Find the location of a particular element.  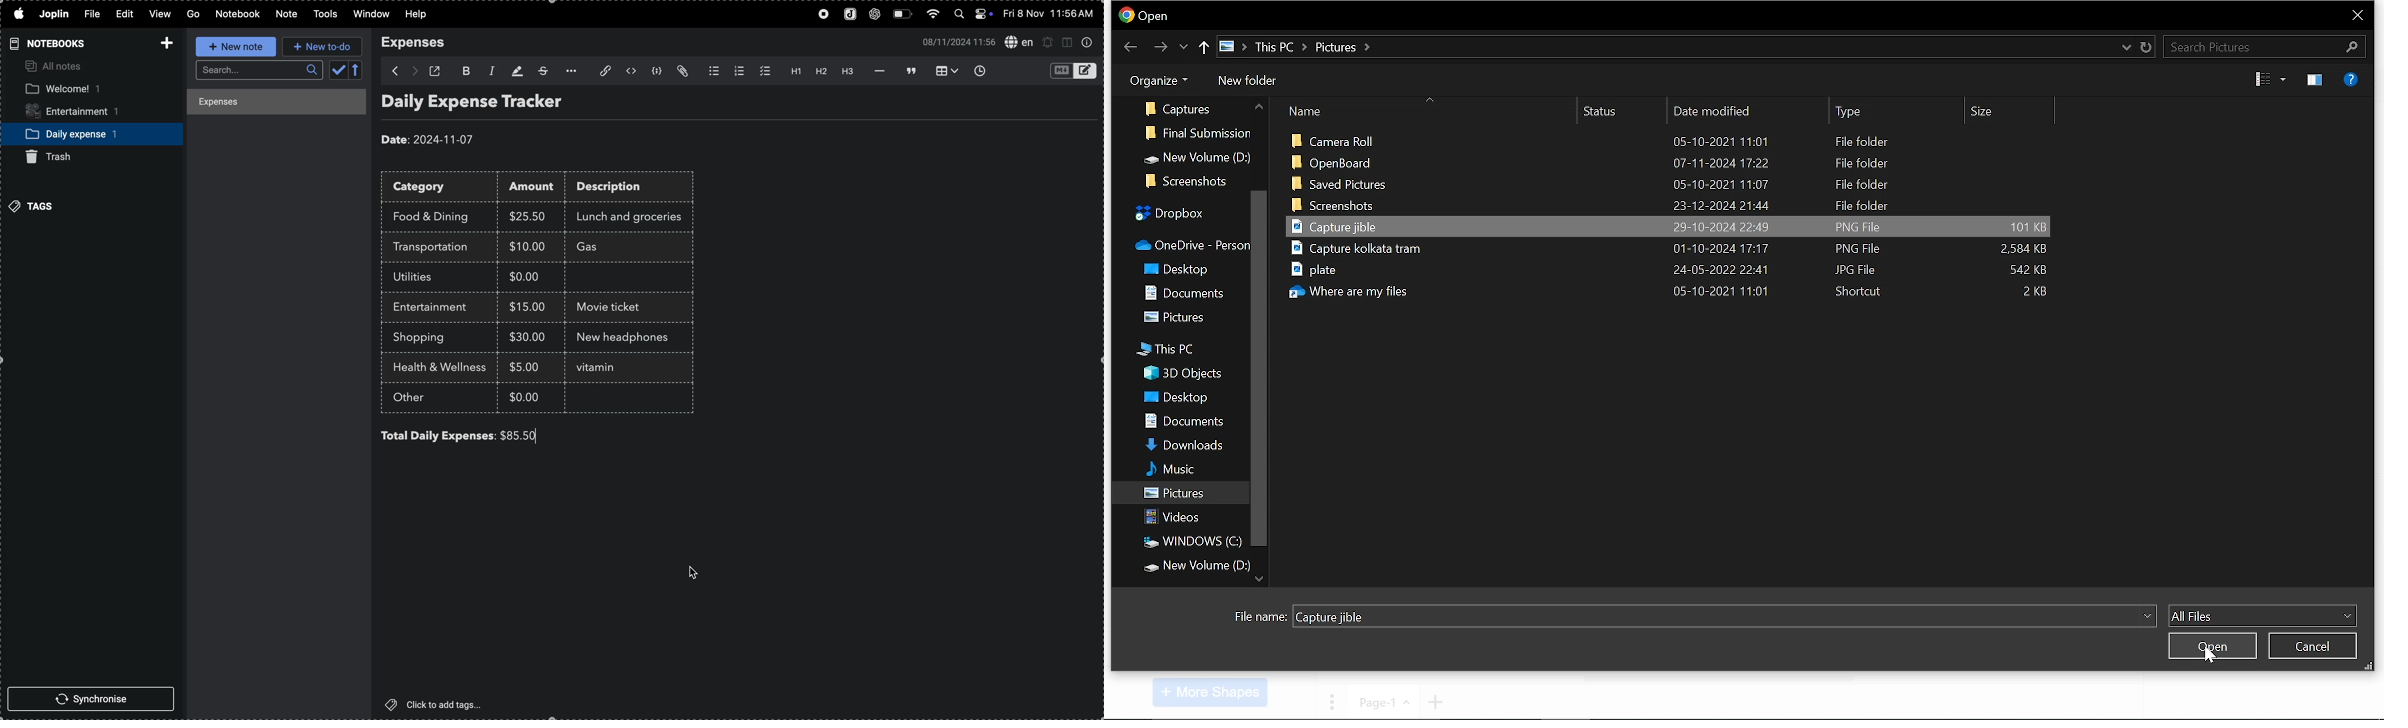

notebooks is located at coordinates (45, 43).